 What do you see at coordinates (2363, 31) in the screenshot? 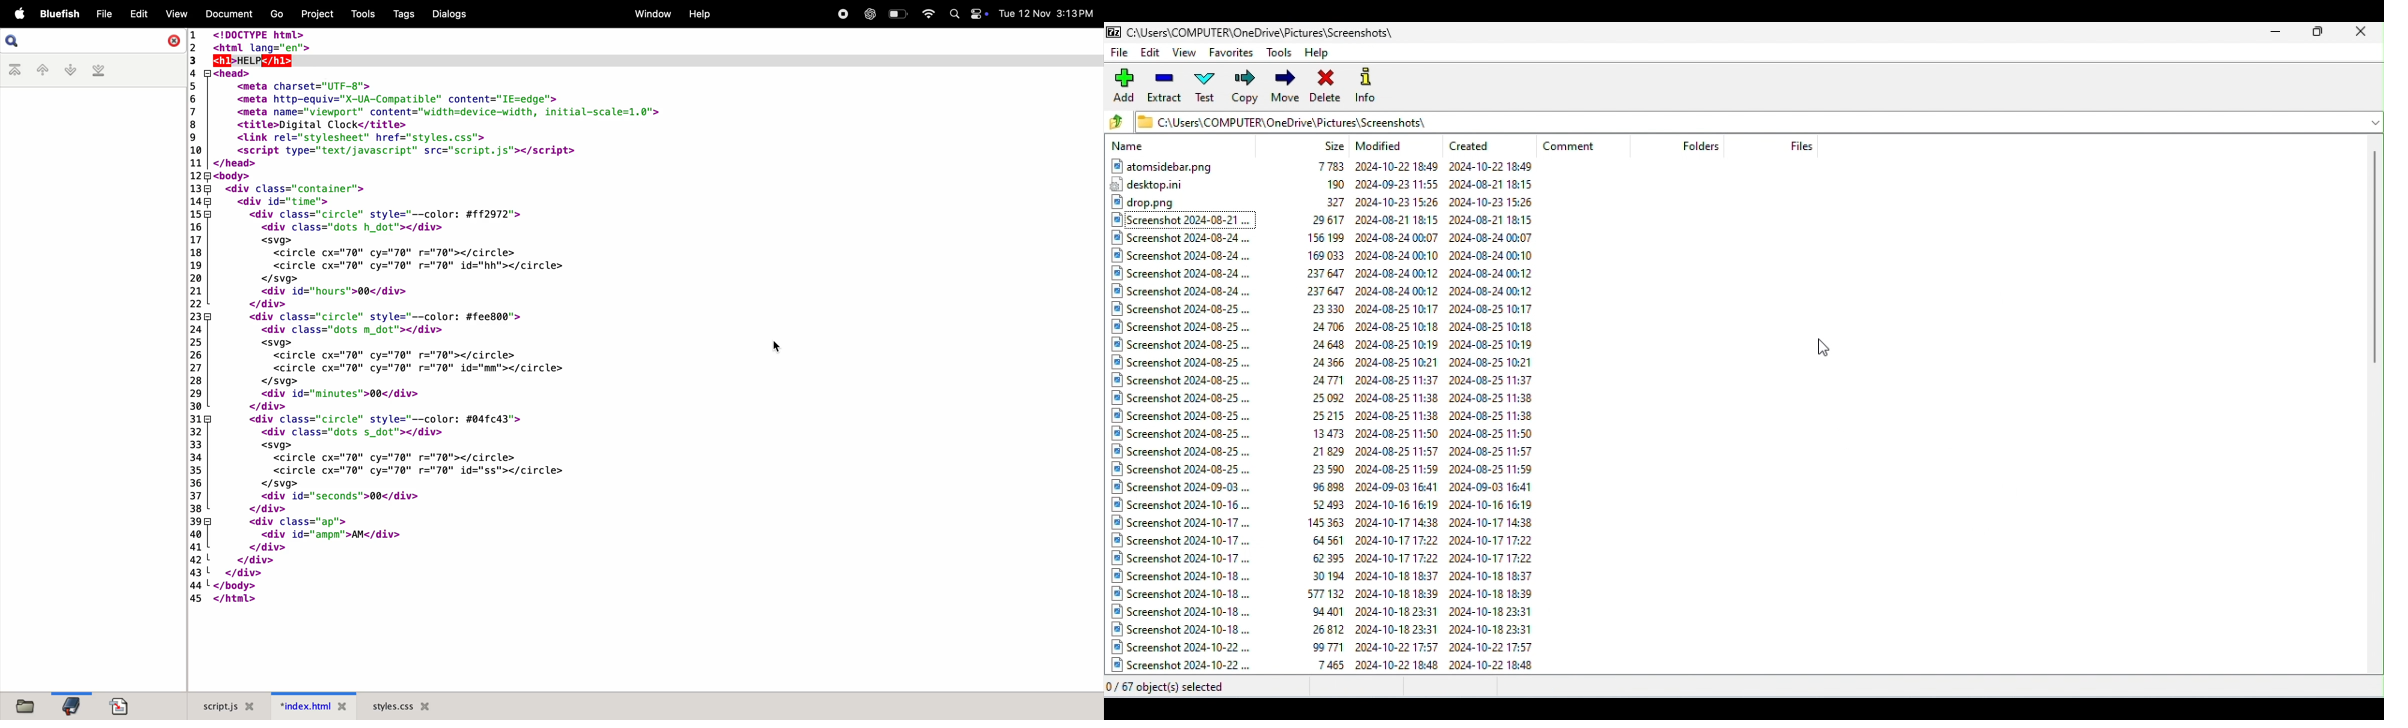
I see `Close` at bounding box center [2363, 31].